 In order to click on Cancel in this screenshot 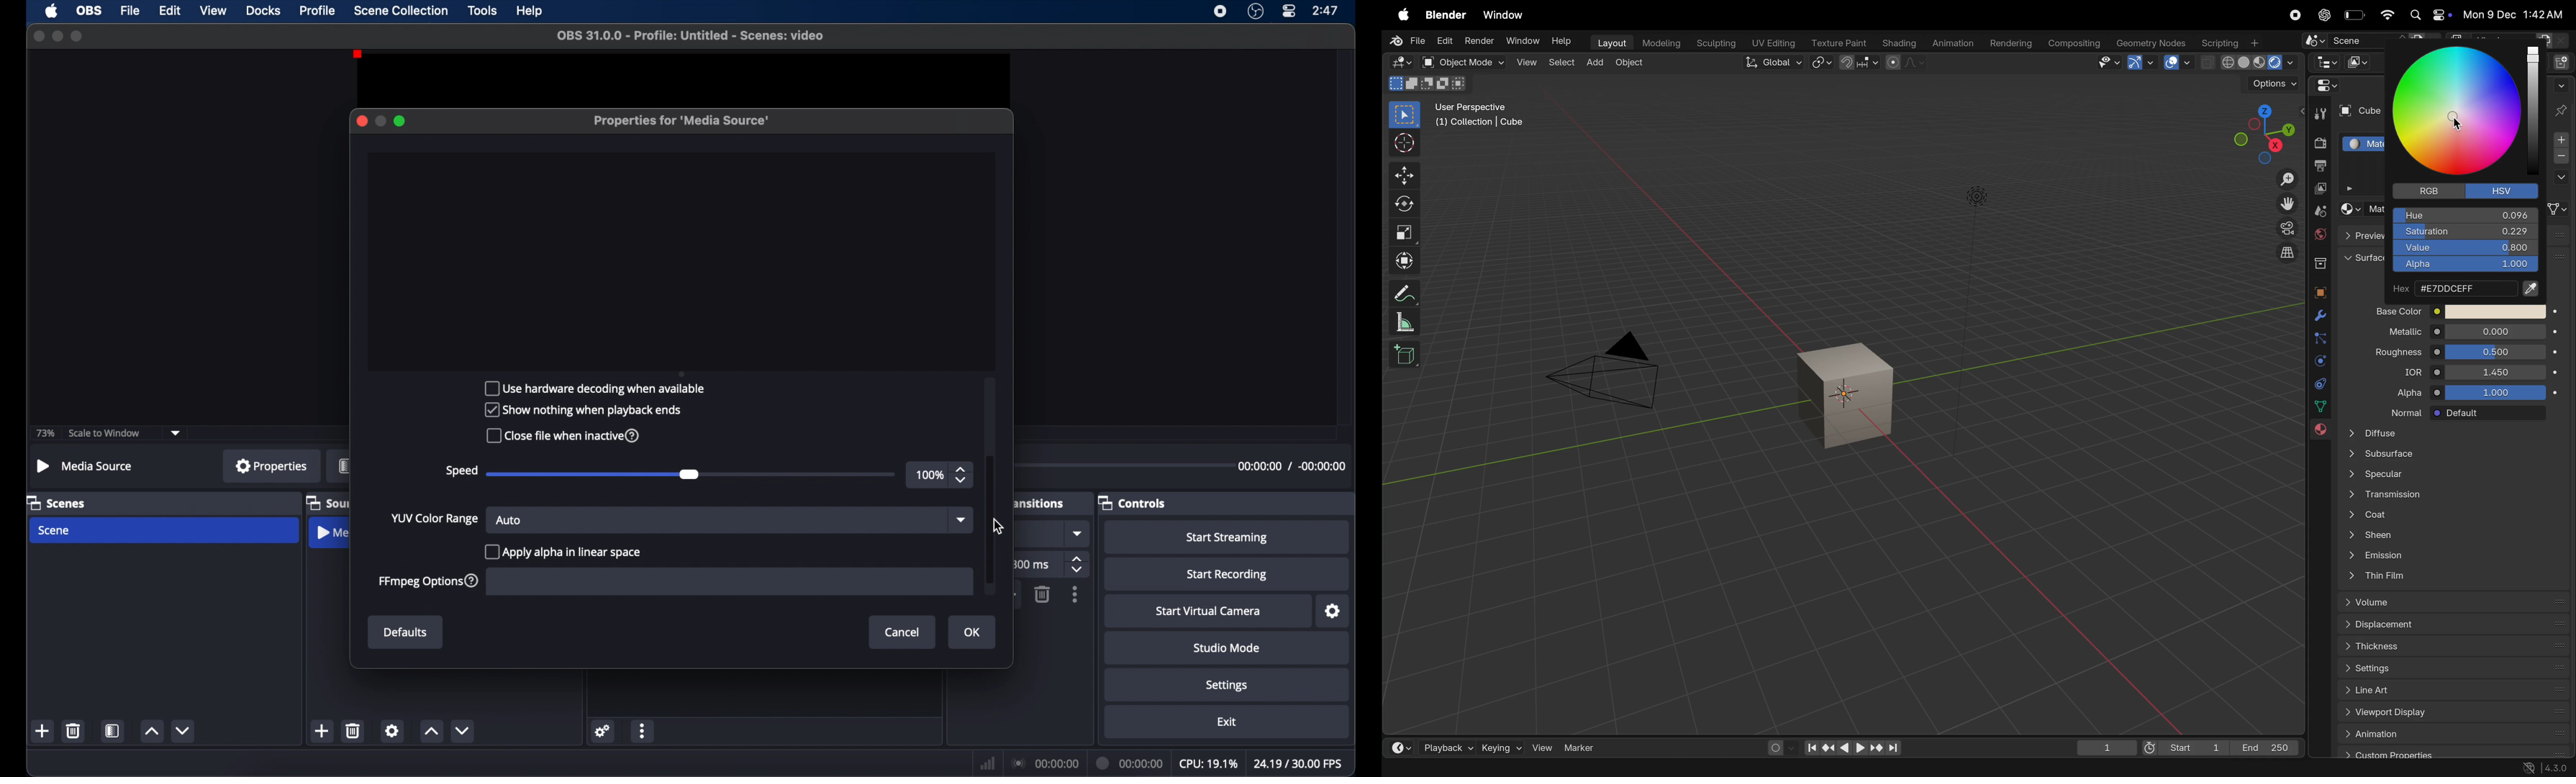, I will do `click(901, 632)`.